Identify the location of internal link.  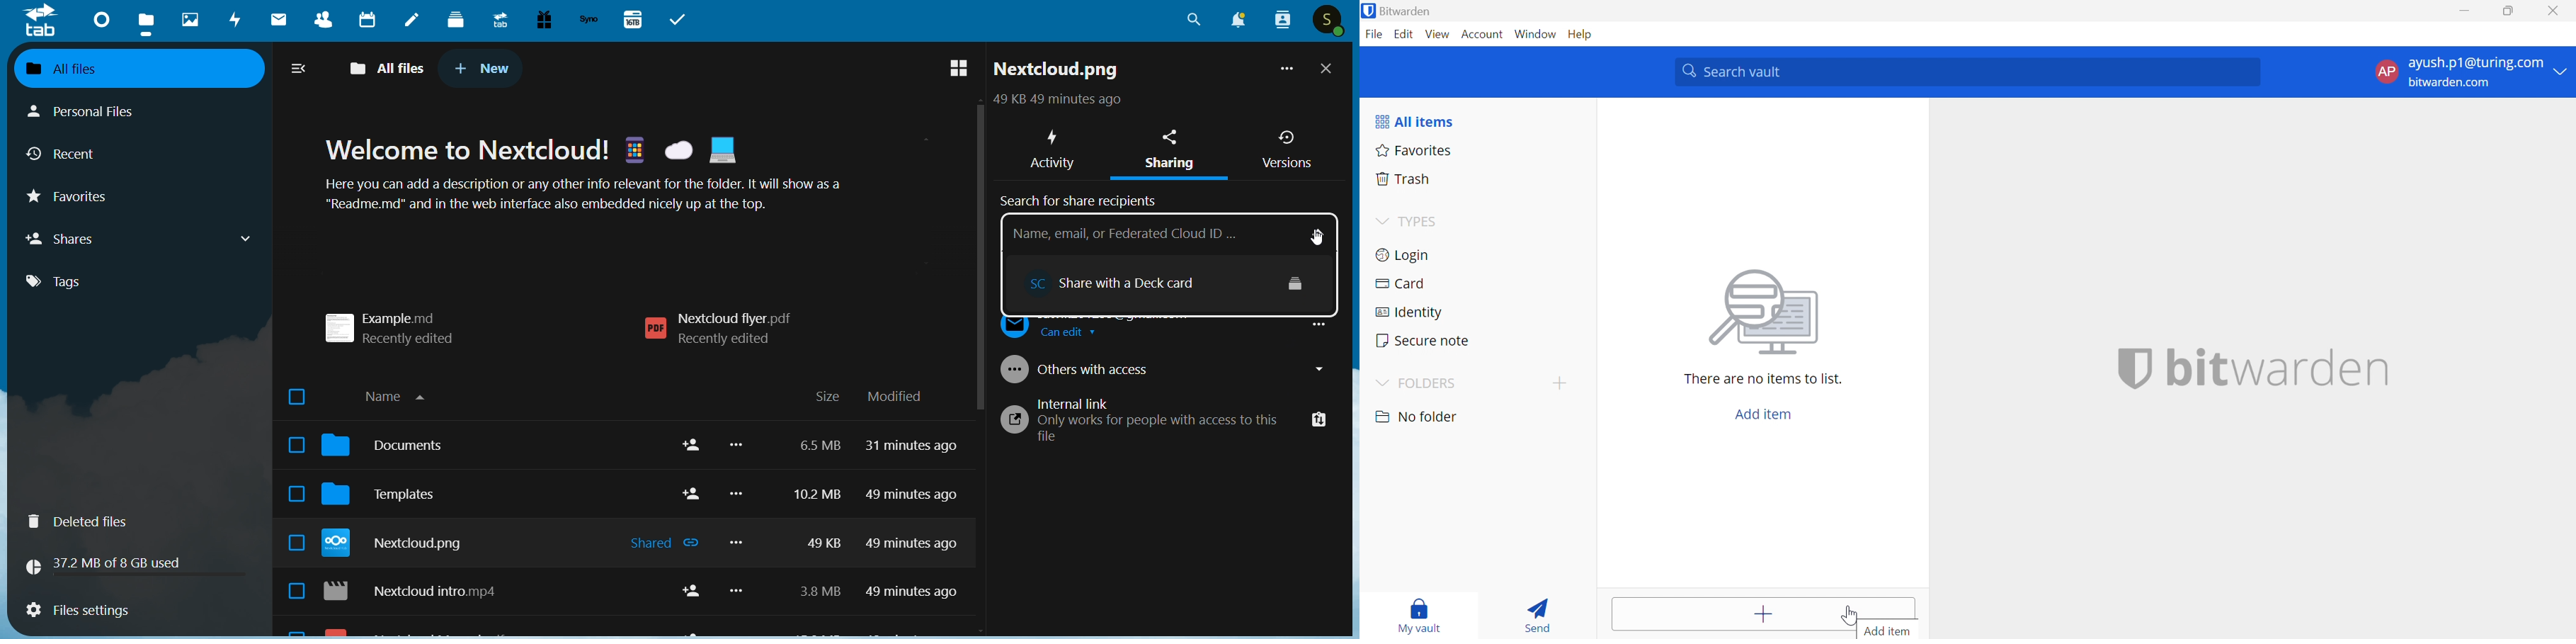
(1167, 427).